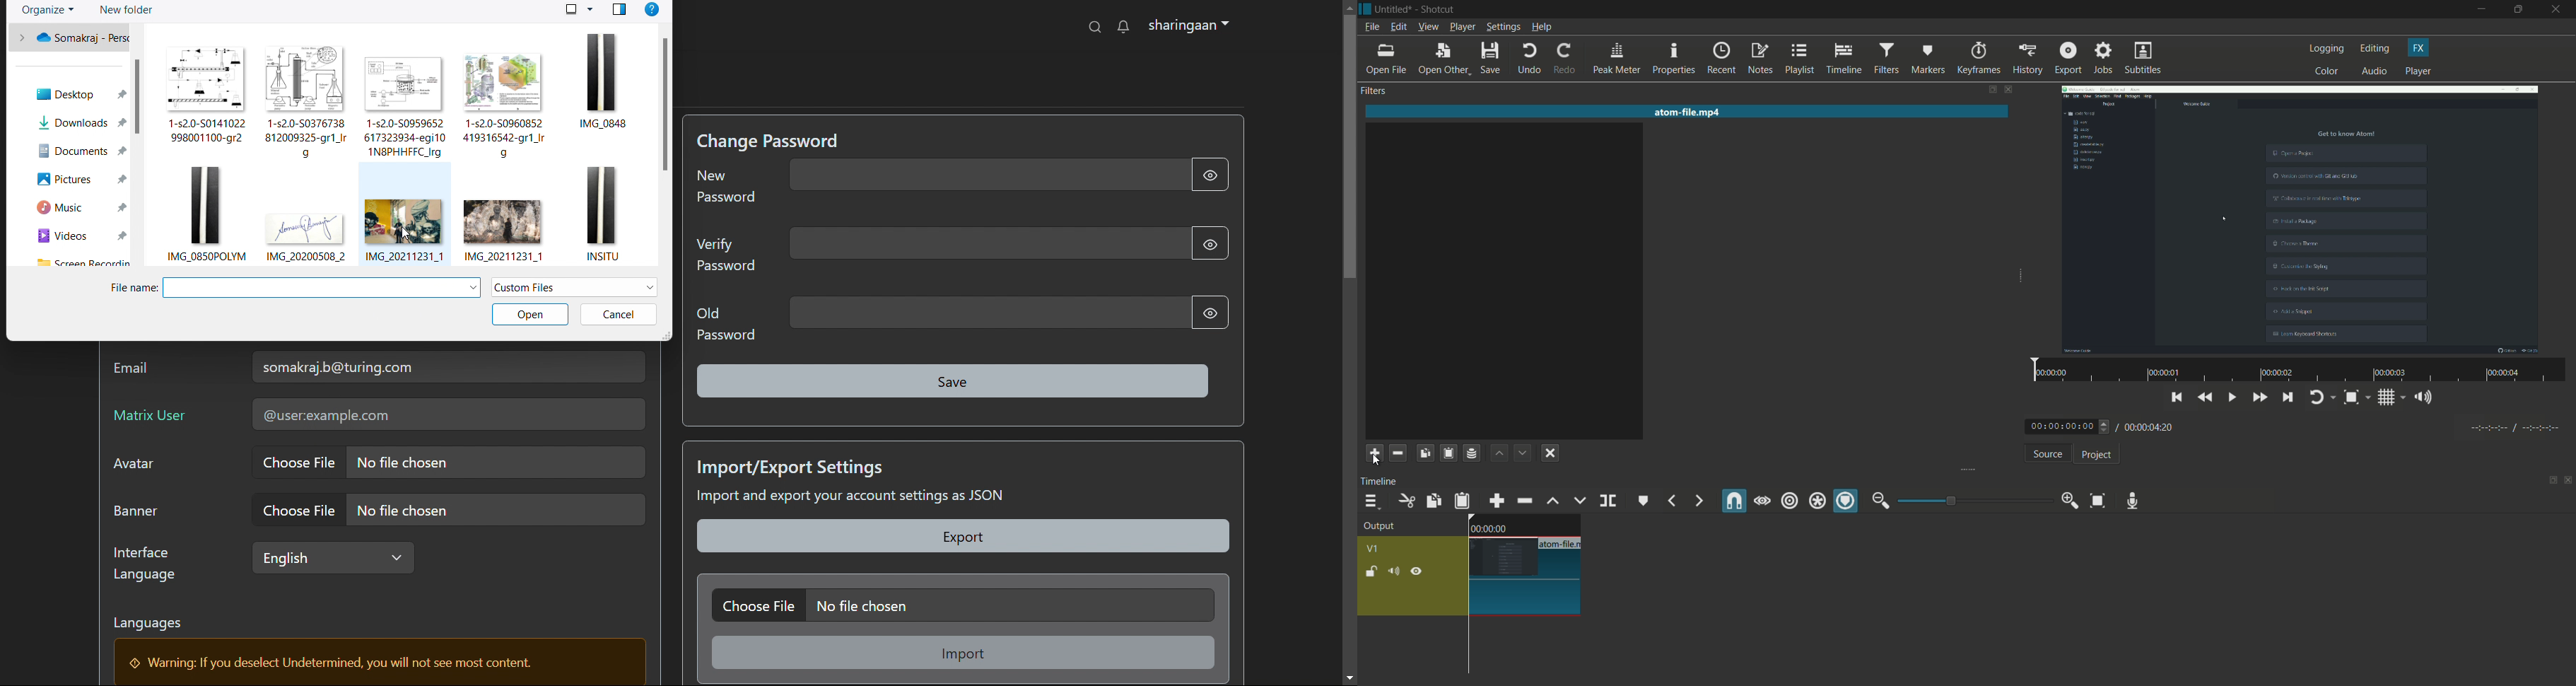 This screenshot has width=2576, height=700. What do you see at coordinates (1550, 453) in the screenshot?
I see `deselect the filter` at bounding box center [1550, 453].